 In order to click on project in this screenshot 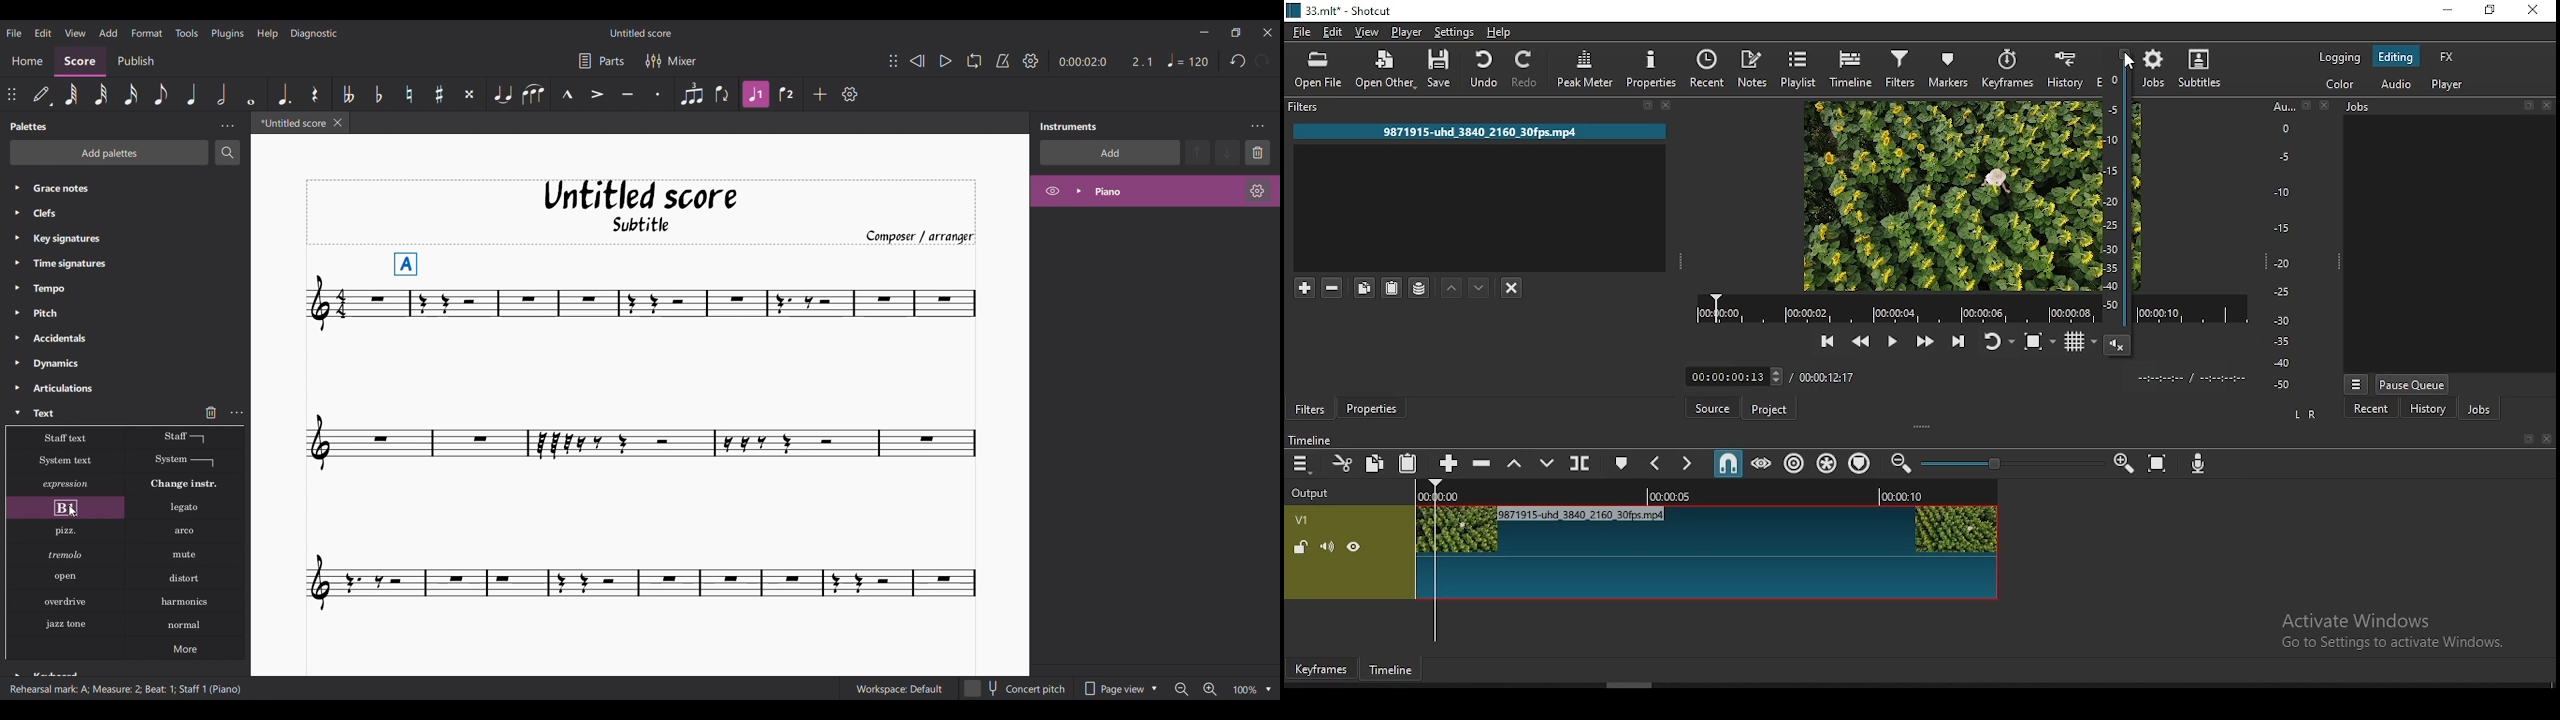, I will do `click(1772, 410)`.